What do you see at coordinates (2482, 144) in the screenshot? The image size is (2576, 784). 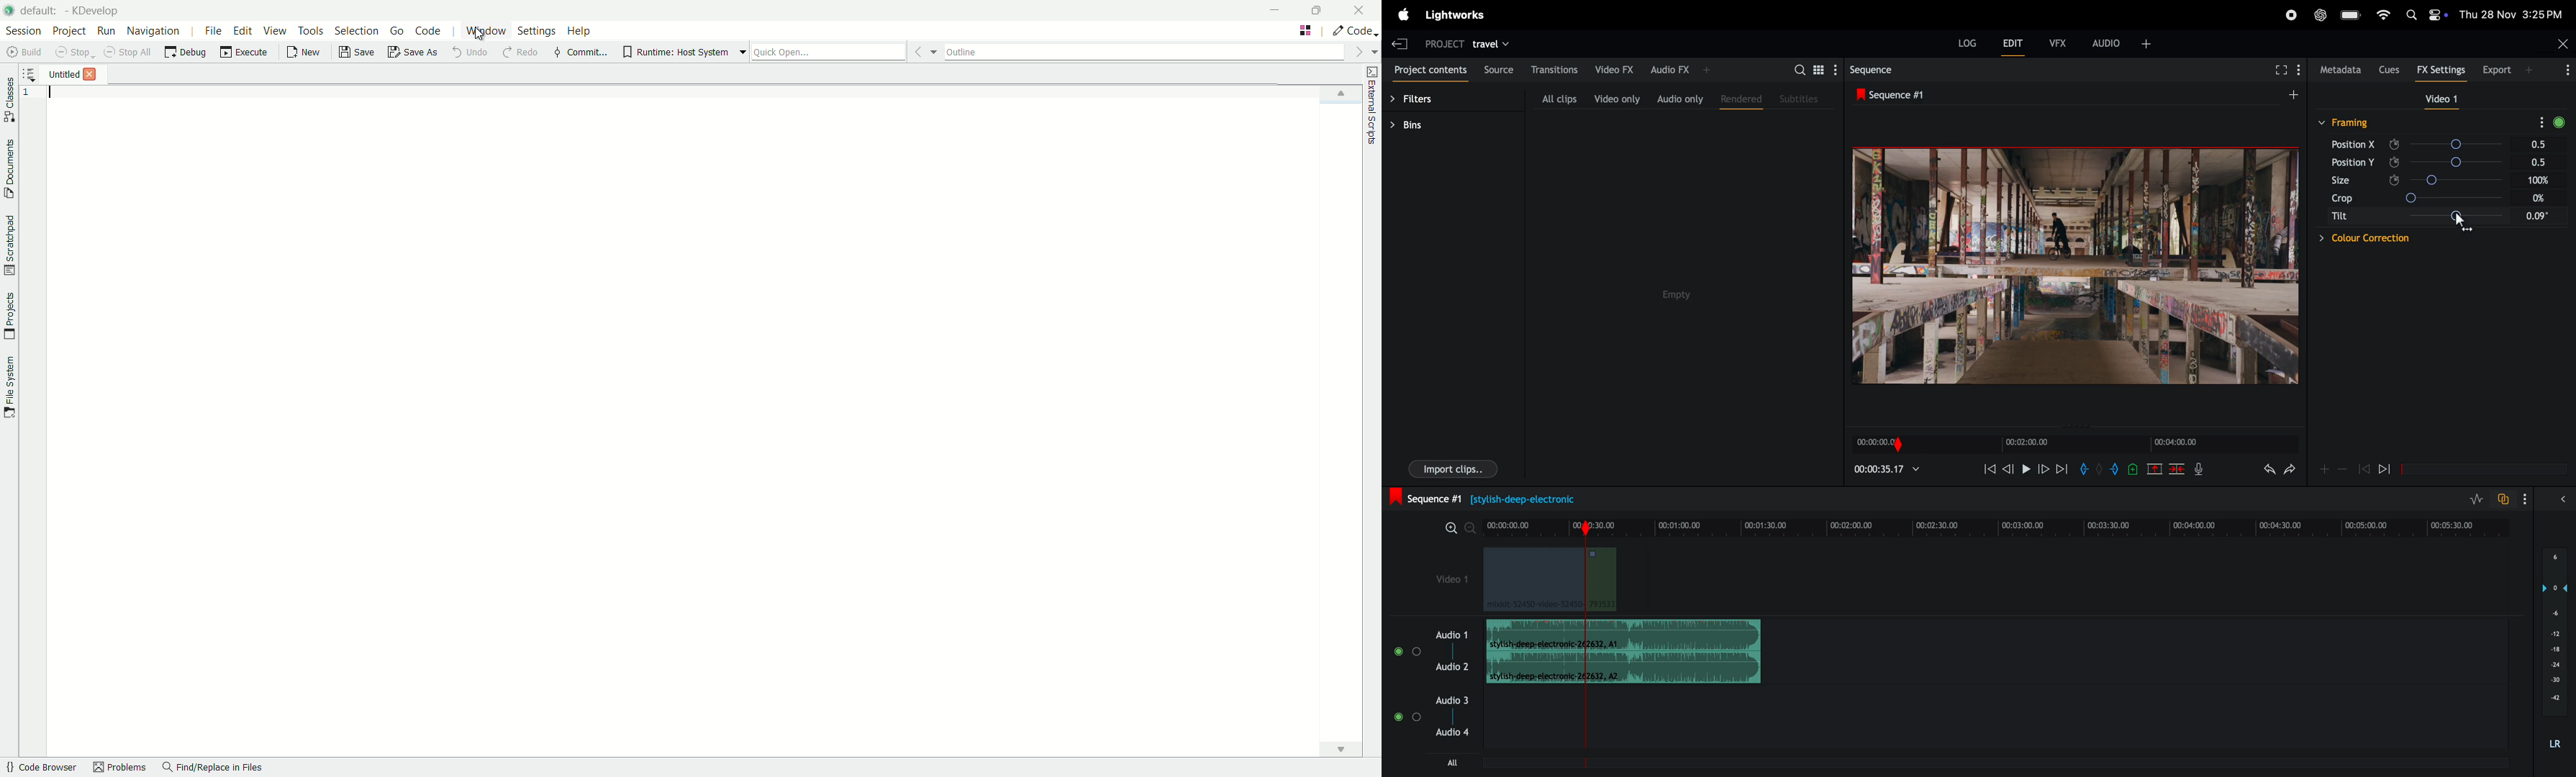 I see `Position X slider 0.5` at bounding box center [2482, 144].